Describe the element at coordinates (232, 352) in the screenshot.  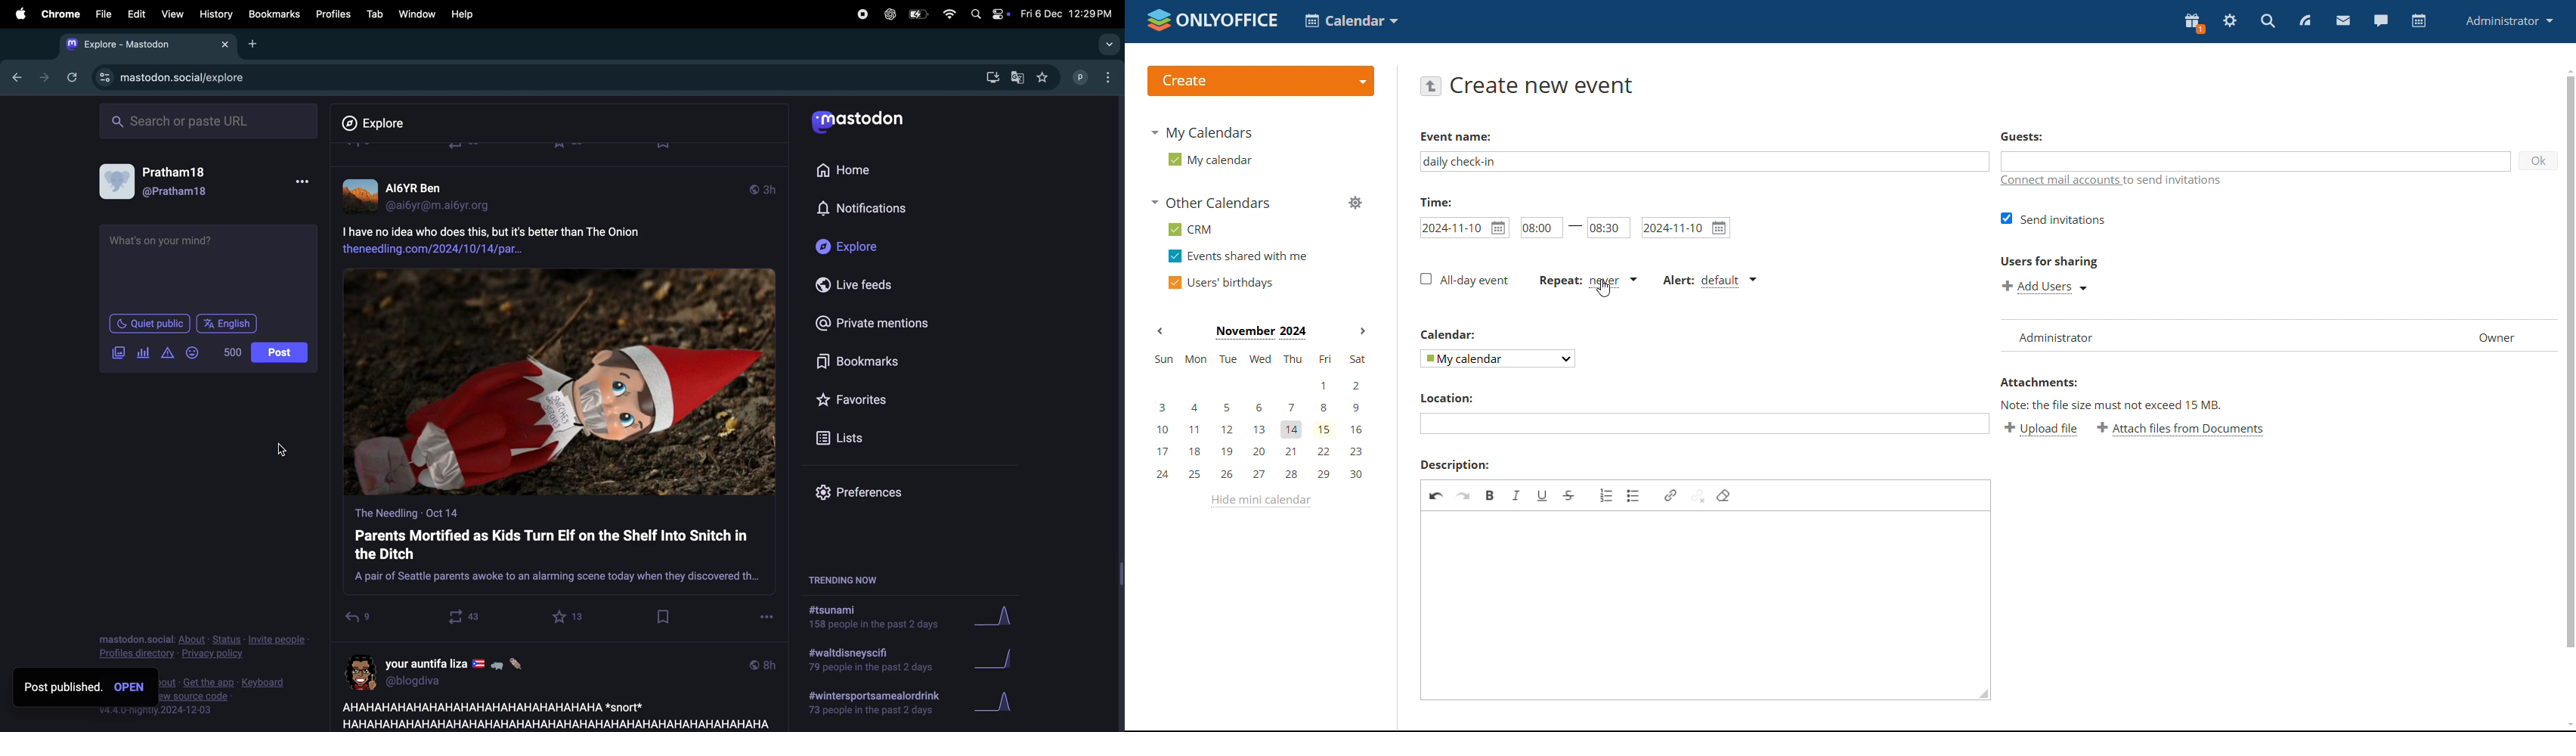
I see `500 words` at that location.